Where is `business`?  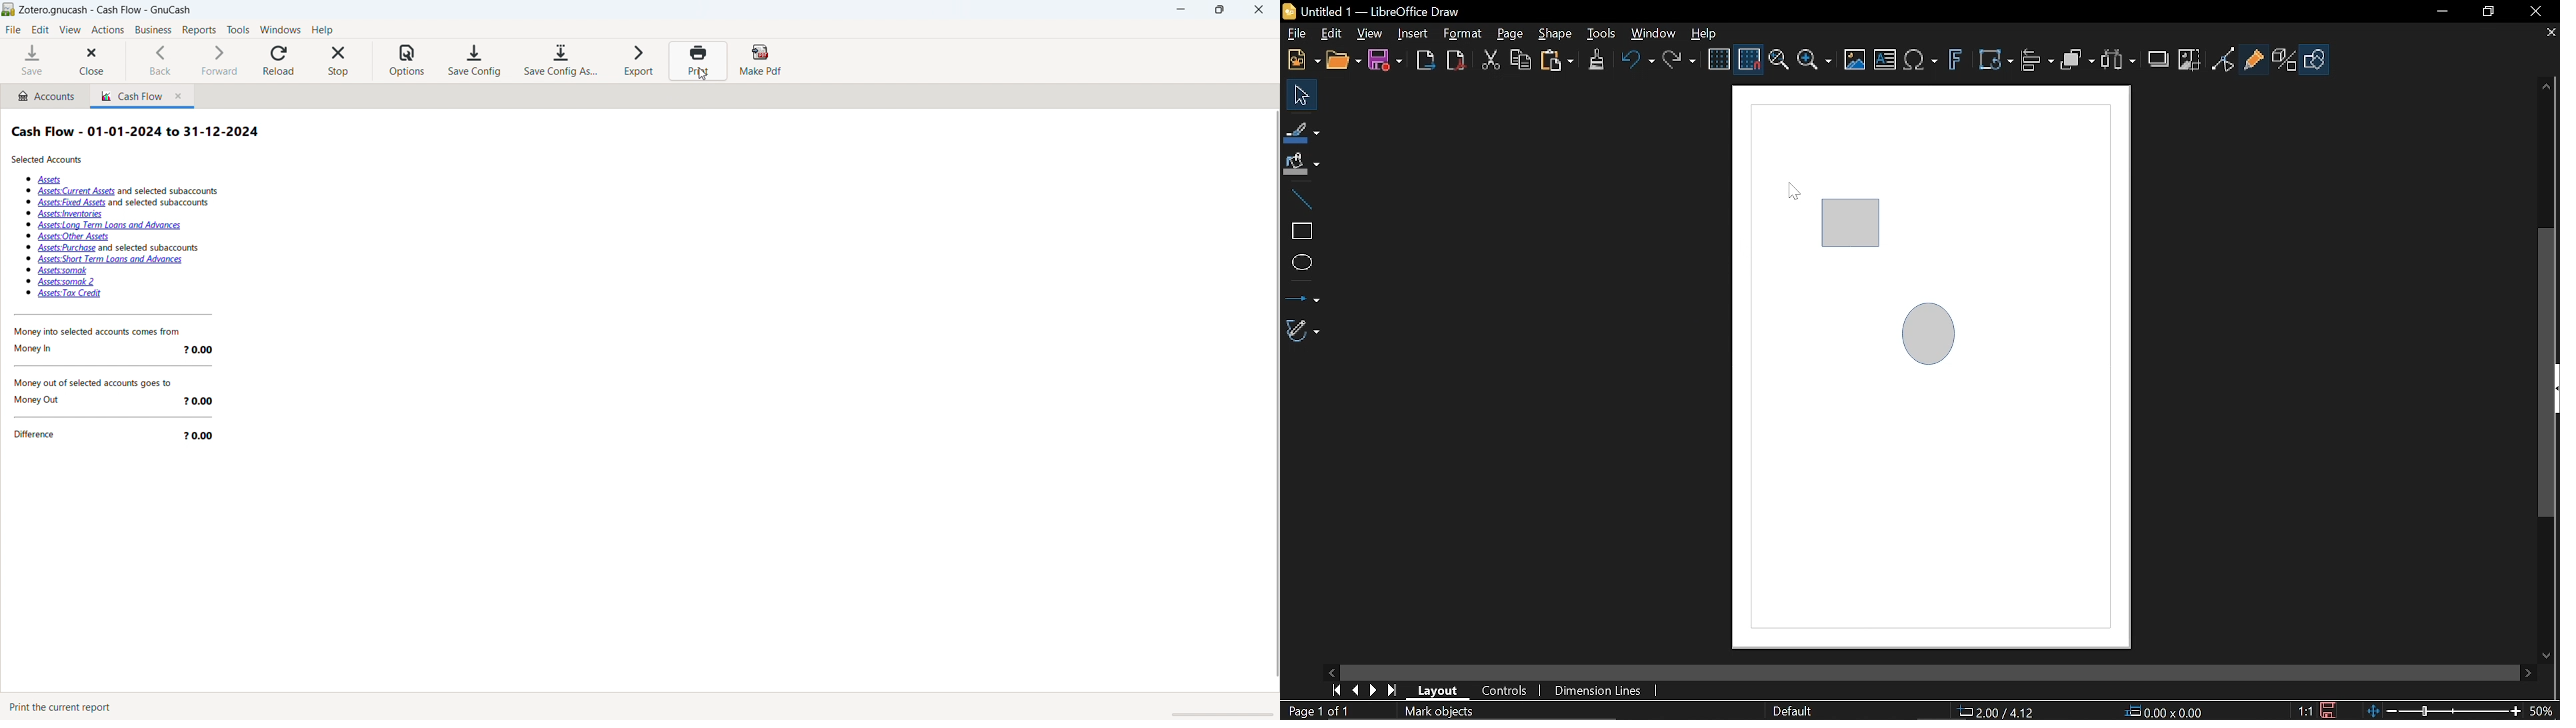
business is located at coordinates (153, 29).